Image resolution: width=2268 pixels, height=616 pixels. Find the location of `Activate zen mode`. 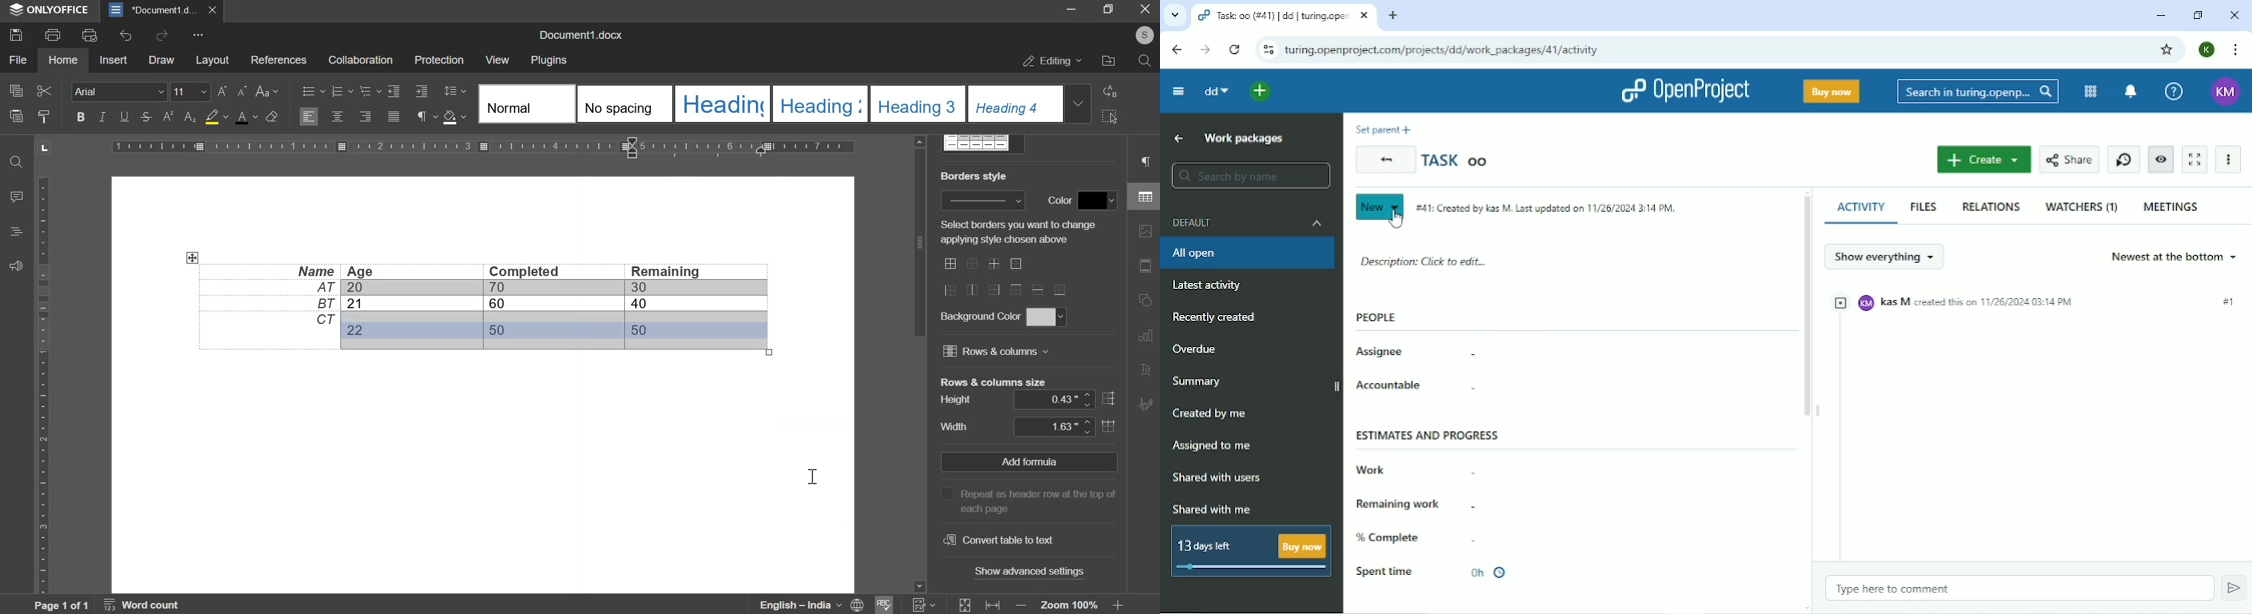

Activate zen mode is located at coordinates (2195, 160).